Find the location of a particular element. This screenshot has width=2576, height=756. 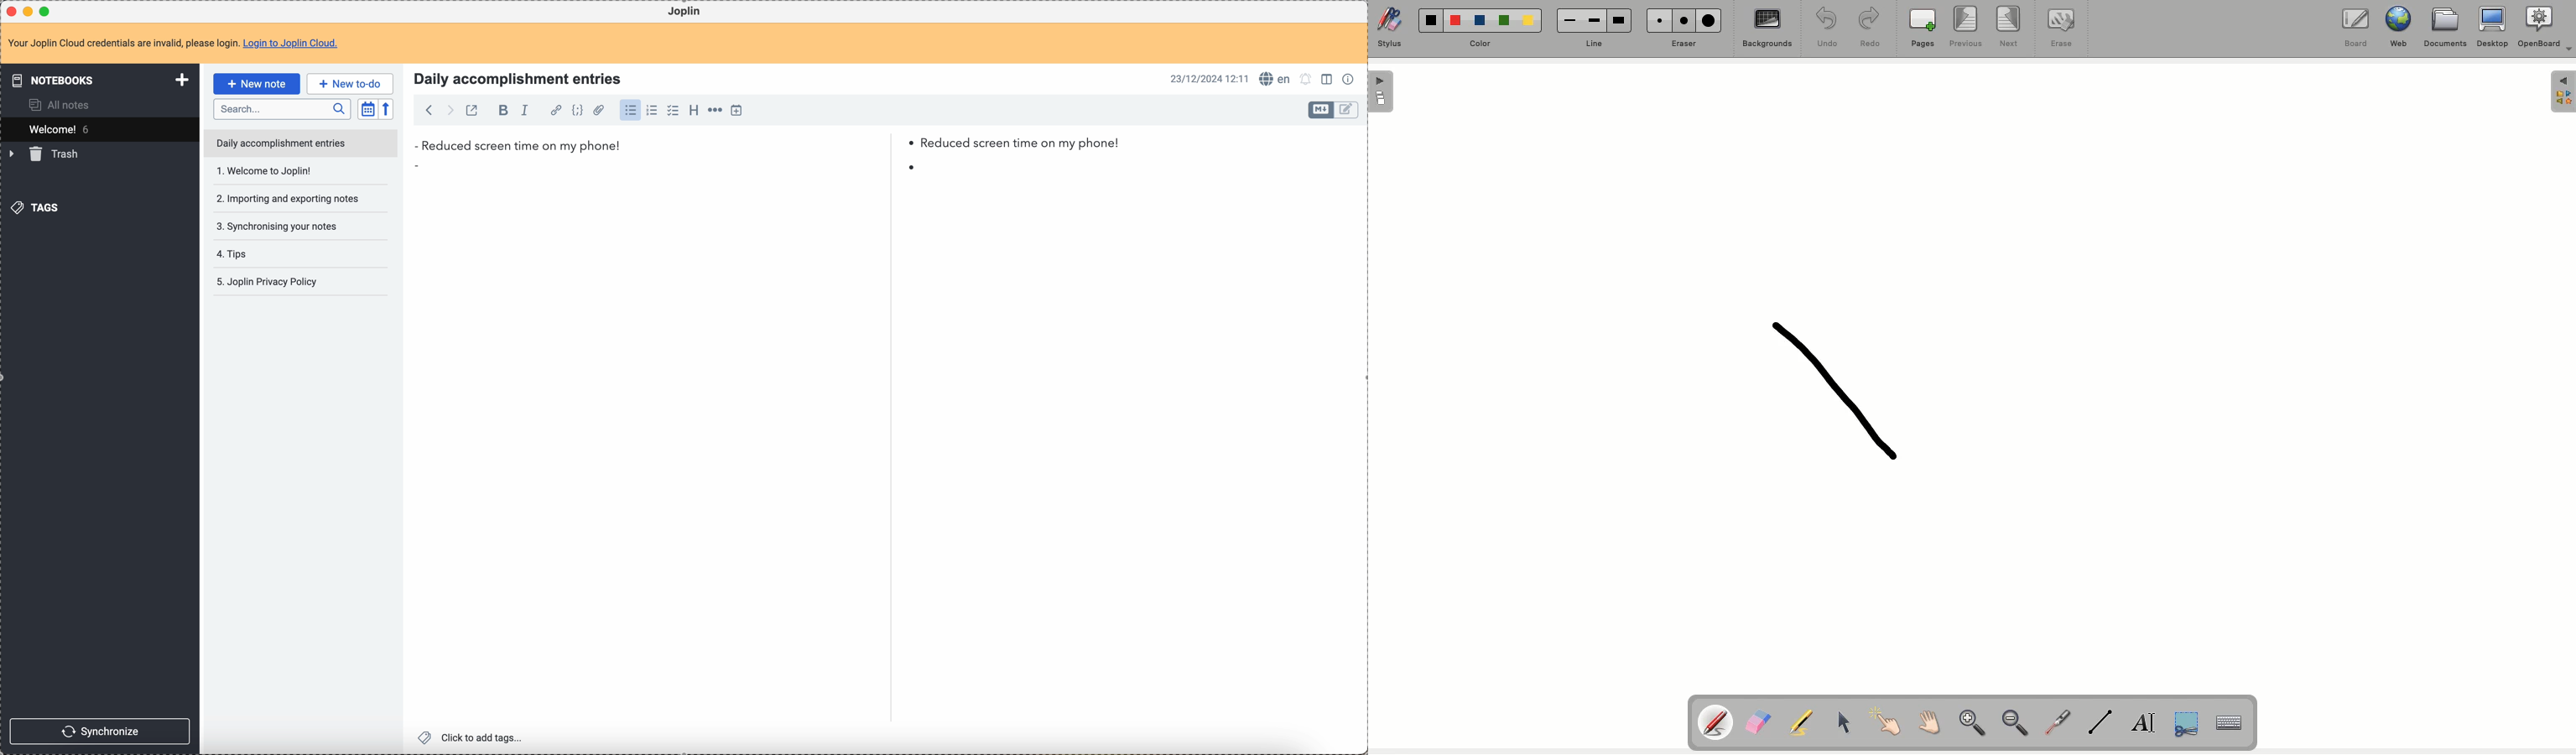

maximize is located at coordinates (46, 11).